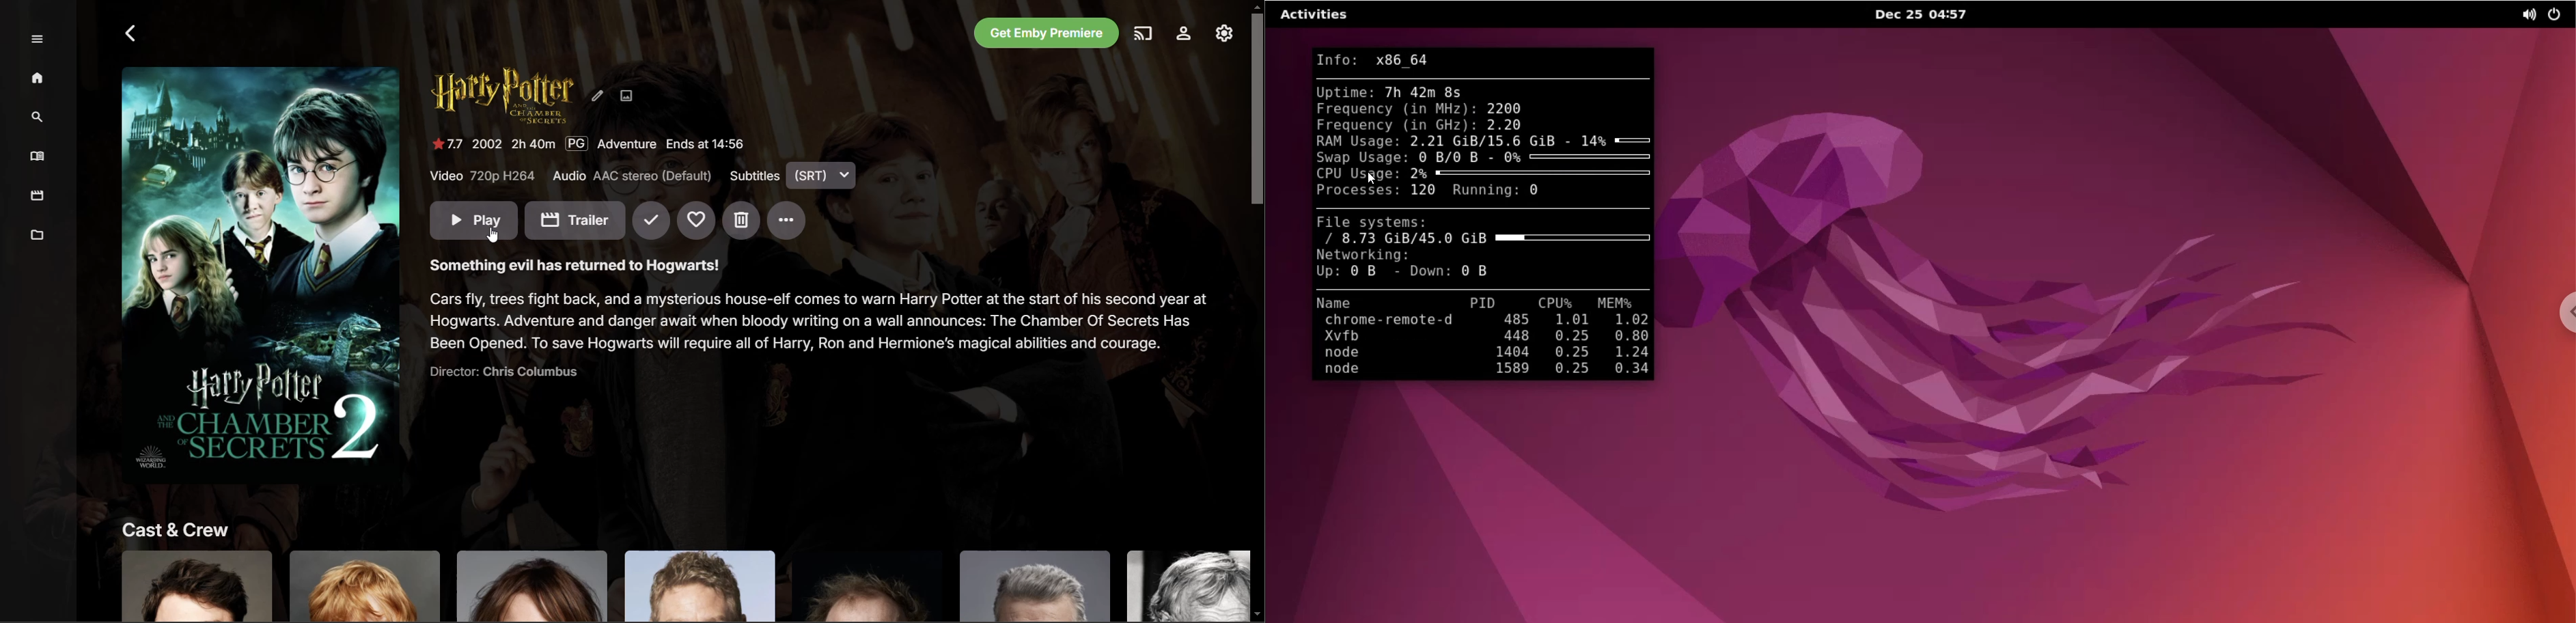  What do you see at coordinates (629, 96) in the screenshot?
I see `Edit Images` at bounding box center [629, 96].